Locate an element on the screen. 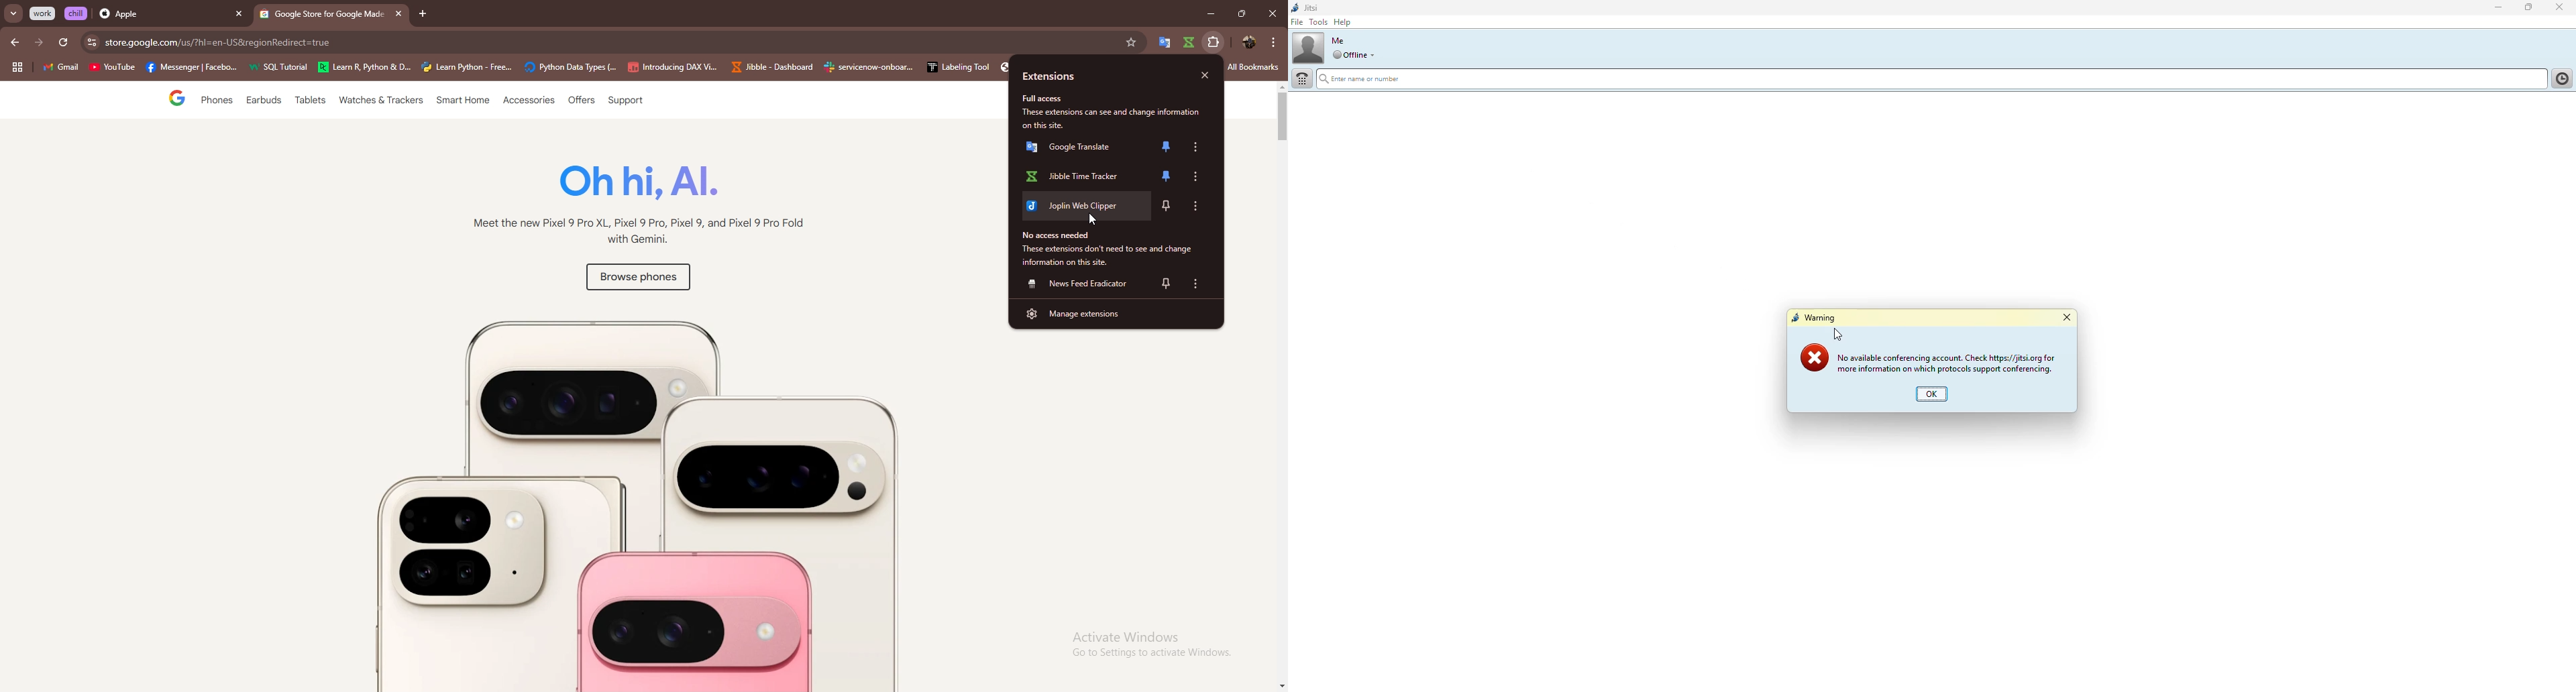  Scroll bar  is located at coordinates (1279, 386).